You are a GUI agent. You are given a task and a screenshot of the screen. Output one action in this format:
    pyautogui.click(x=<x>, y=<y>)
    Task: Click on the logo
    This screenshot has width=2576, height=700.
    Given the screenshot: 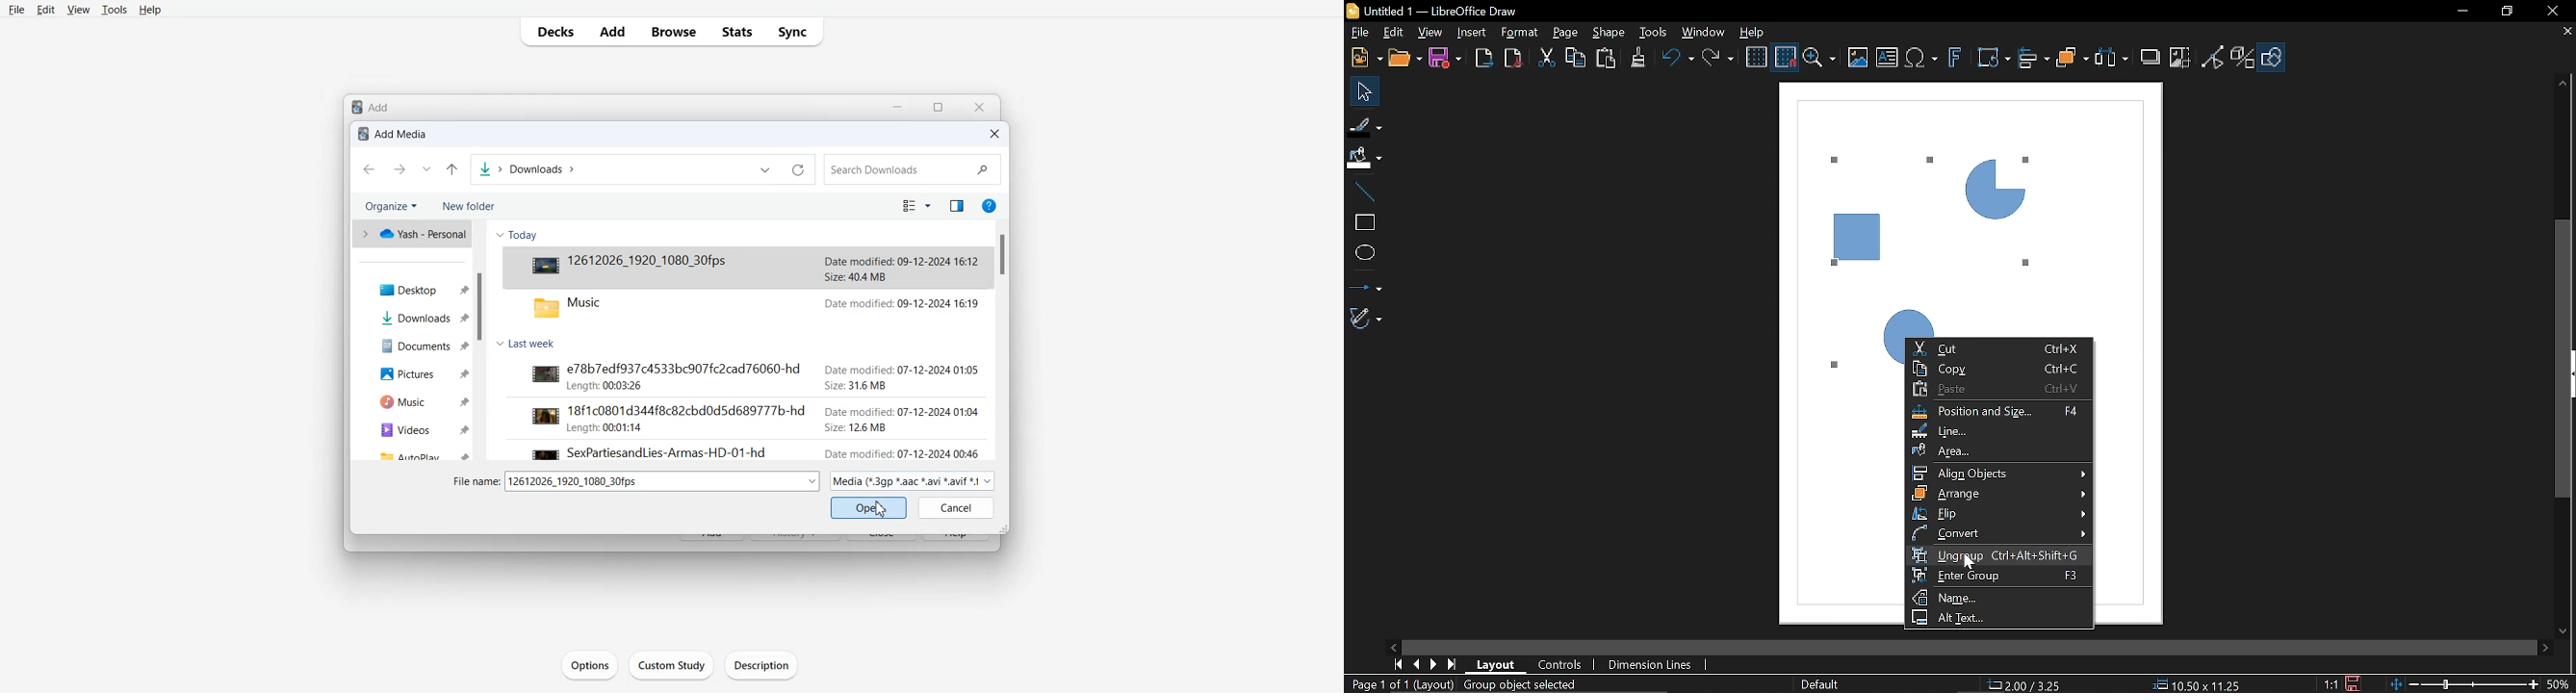 What is the action you would take?
    pyautogui.click(x=356, y=107)
    